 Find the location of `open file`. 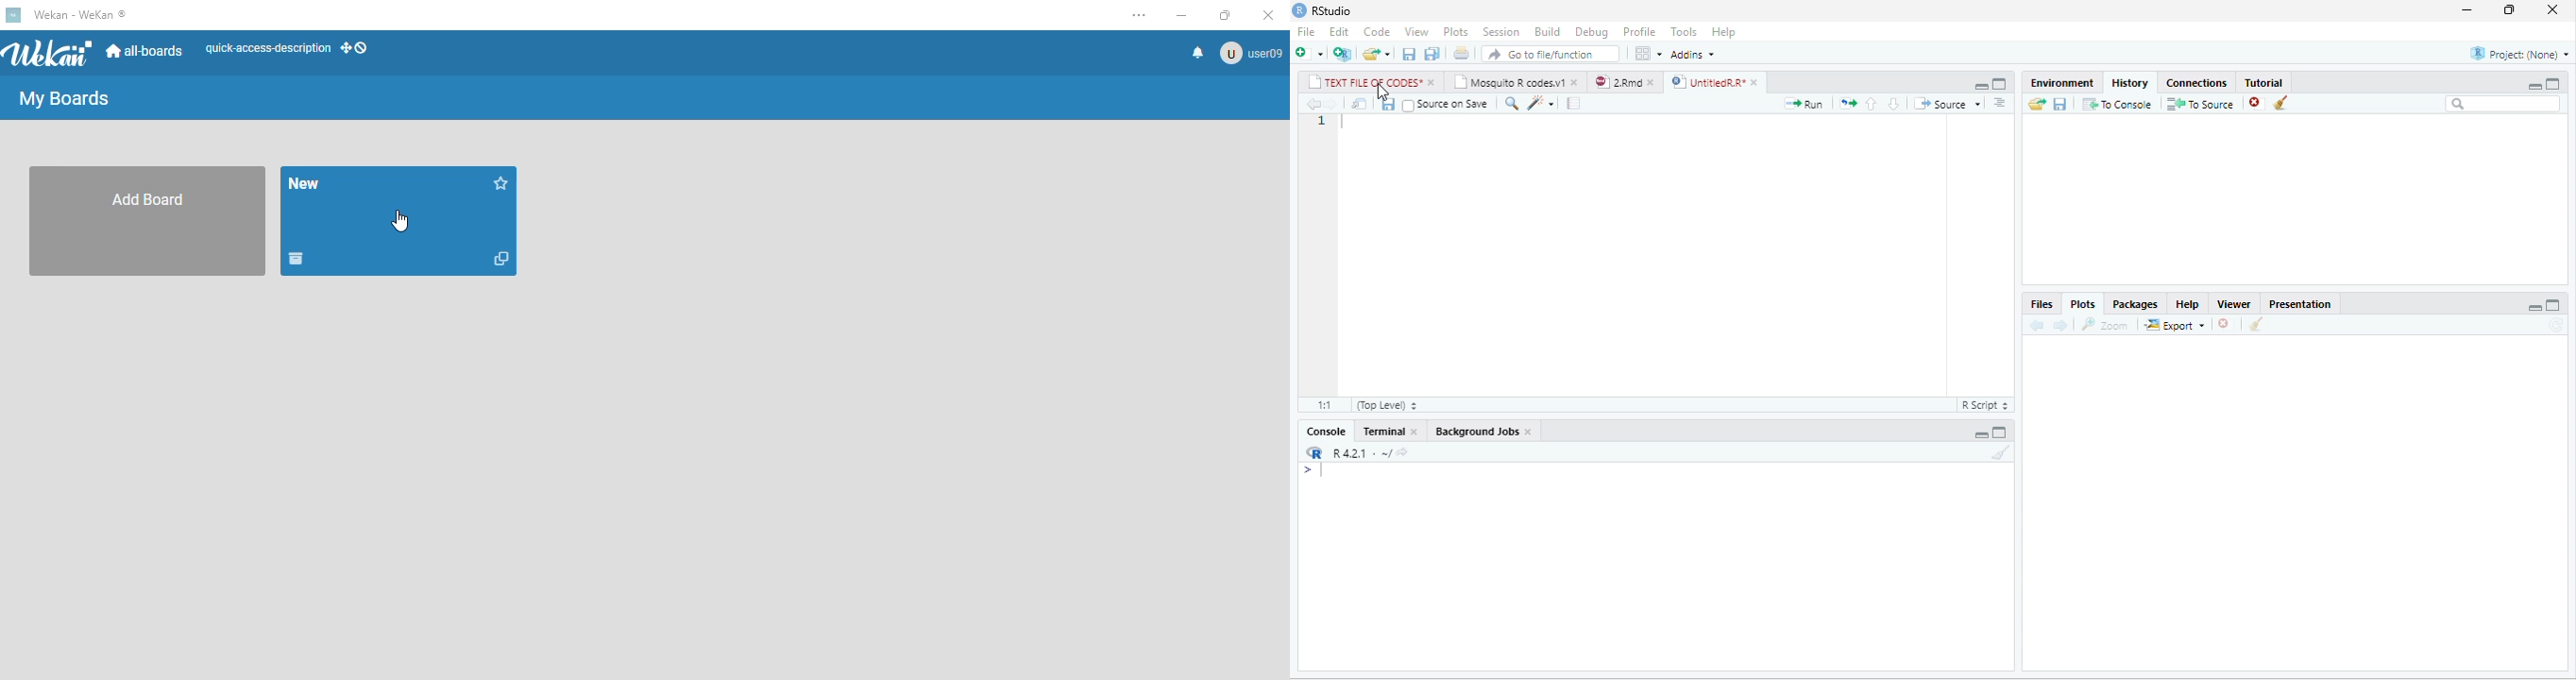

open file is located at coordinates (1377, 54).